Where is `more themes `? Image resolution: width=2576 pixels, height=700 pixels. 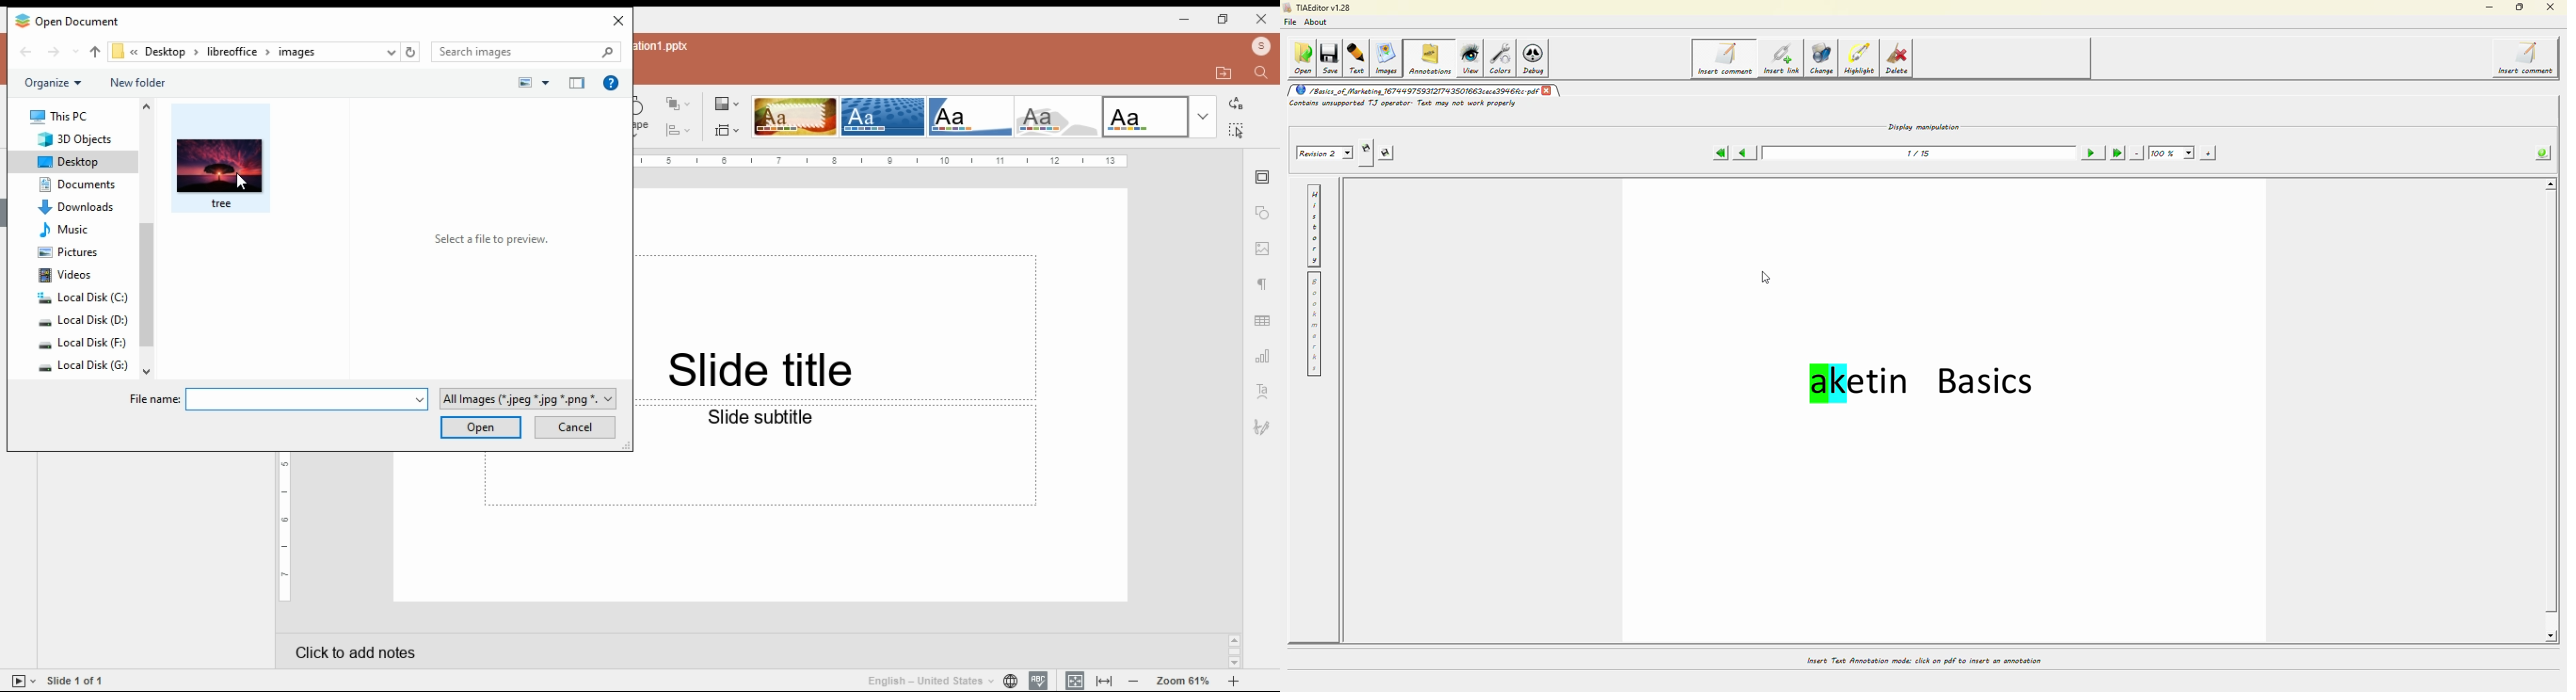 more themes  is located at coordinates (1203, 117).